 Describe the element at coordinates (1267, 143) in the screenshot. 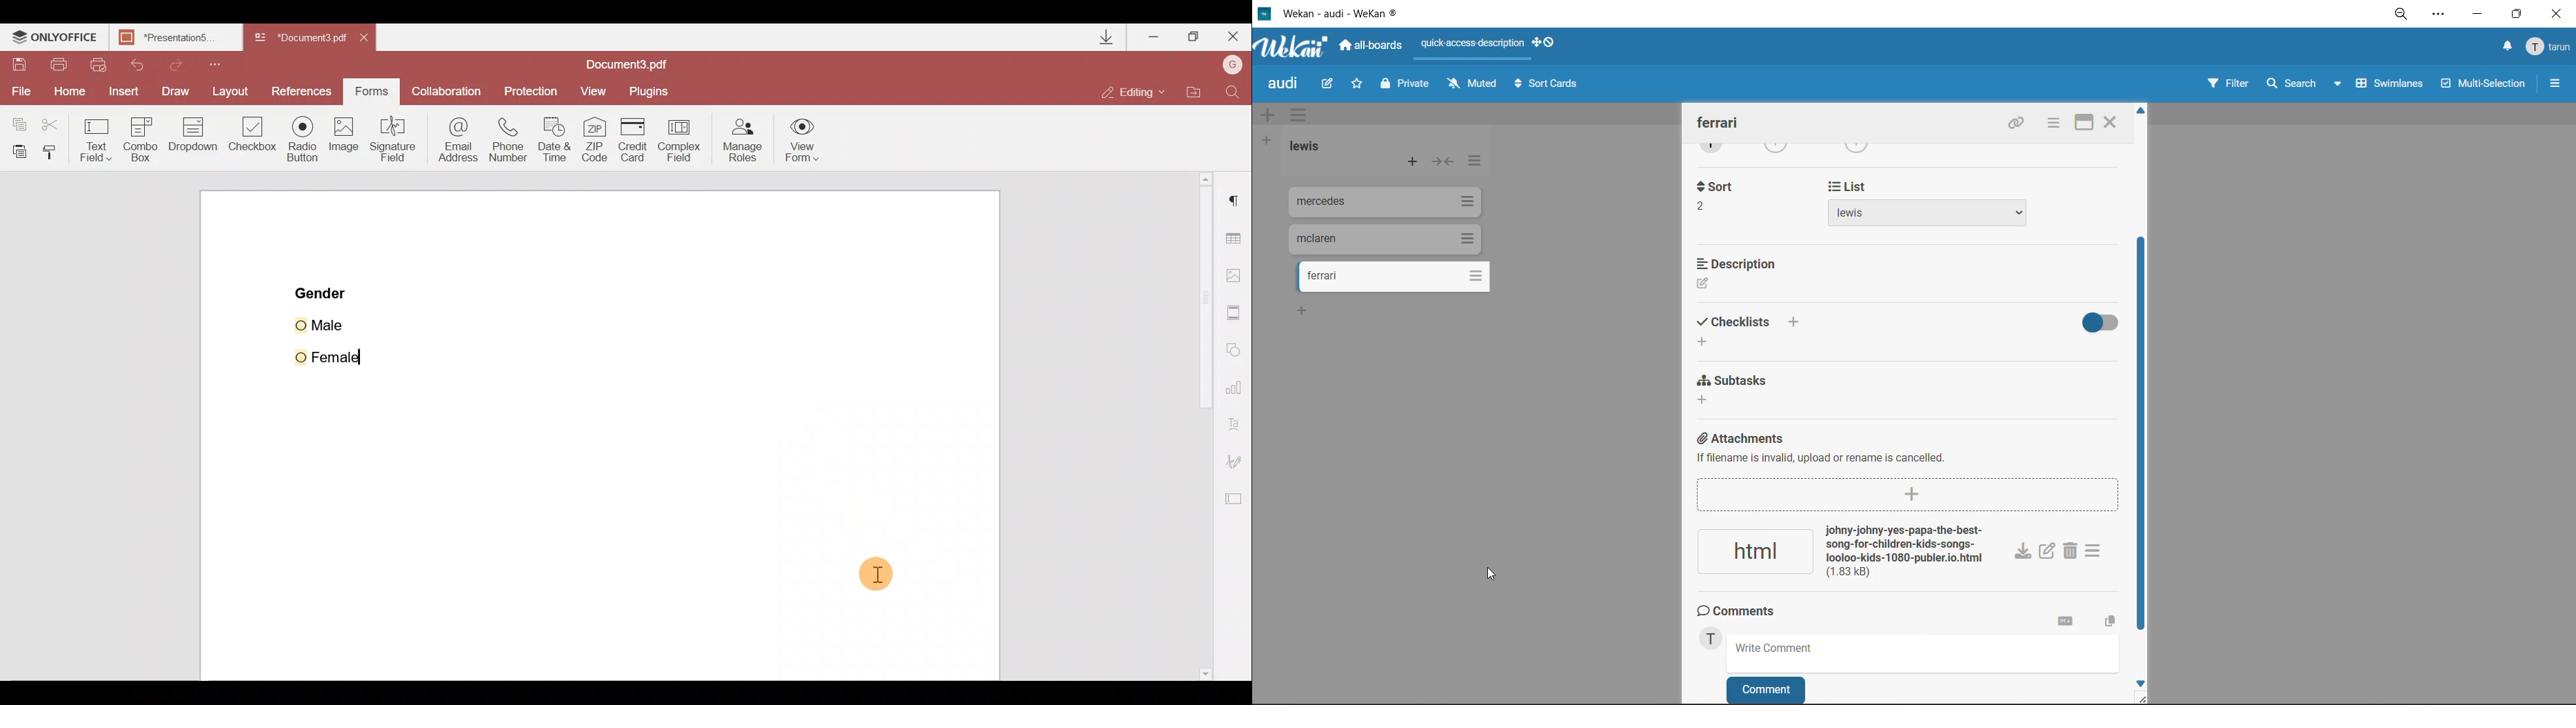

I see `add list` at that location.